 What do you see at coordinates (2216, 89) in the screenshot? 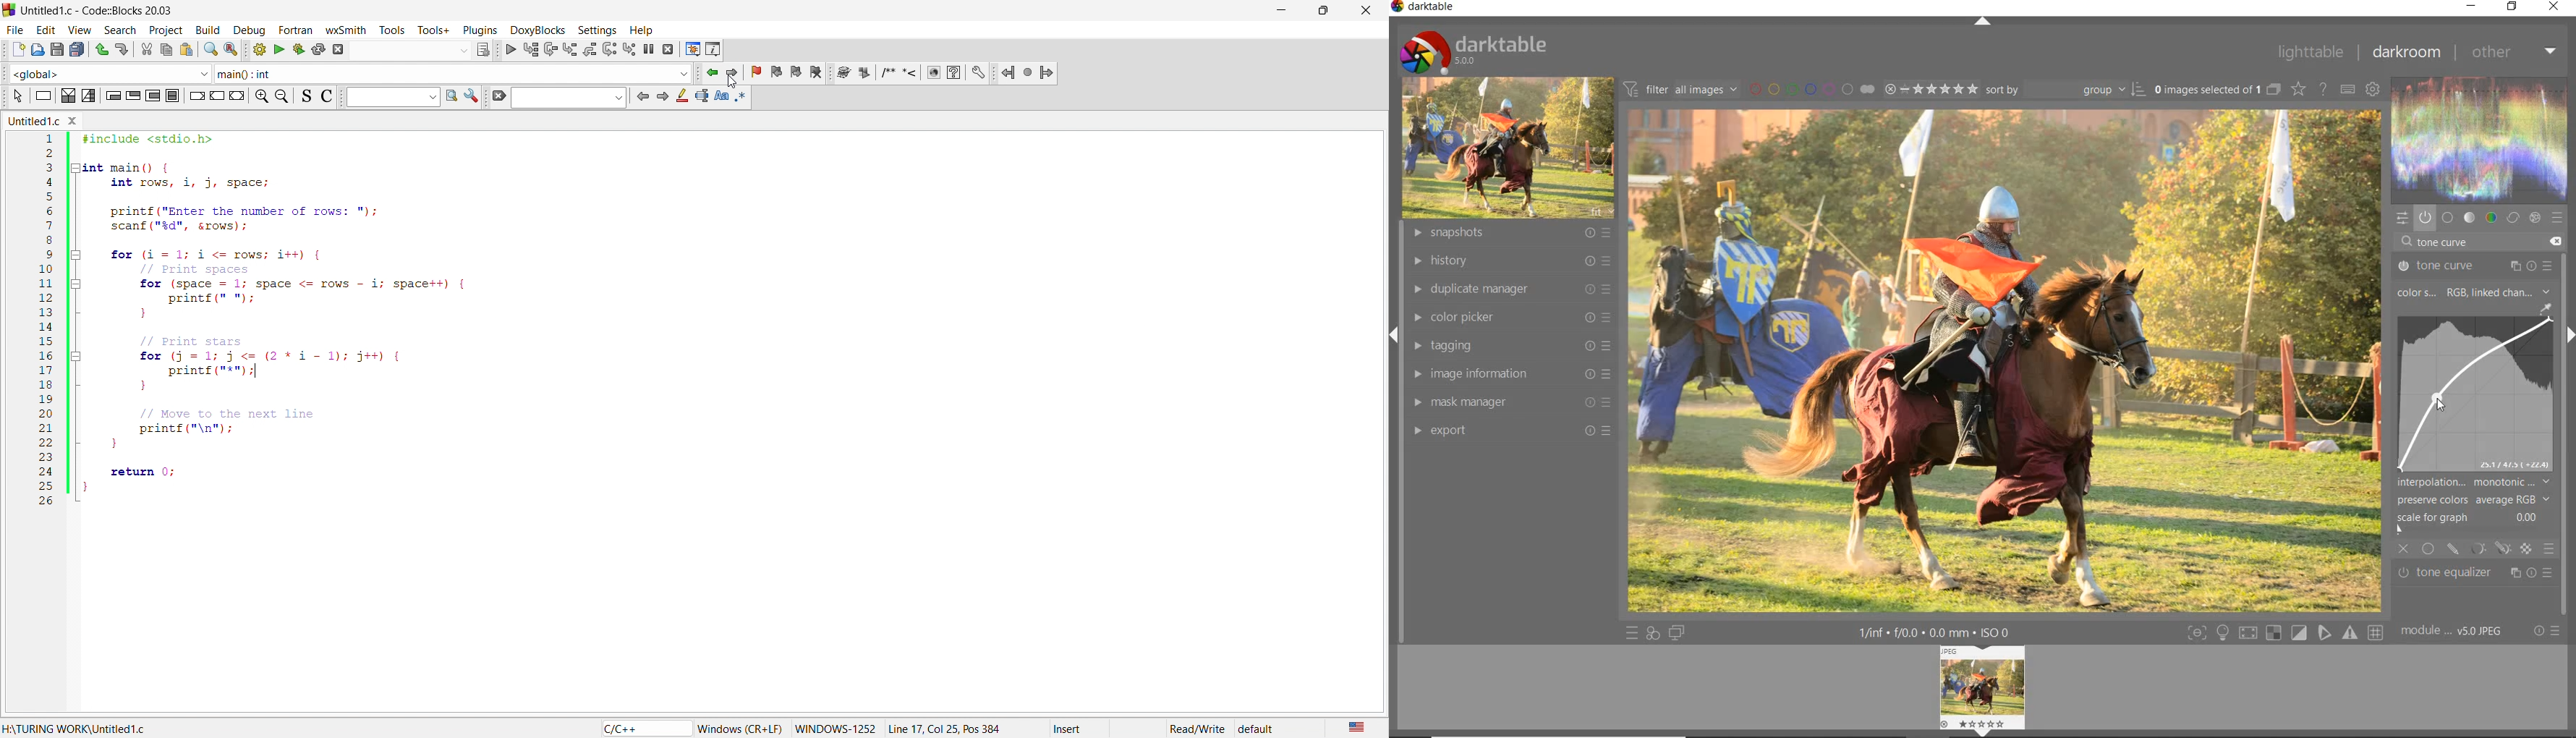
I see `0 images (#.... lected of 1)` at bounding box center [2216, 89].